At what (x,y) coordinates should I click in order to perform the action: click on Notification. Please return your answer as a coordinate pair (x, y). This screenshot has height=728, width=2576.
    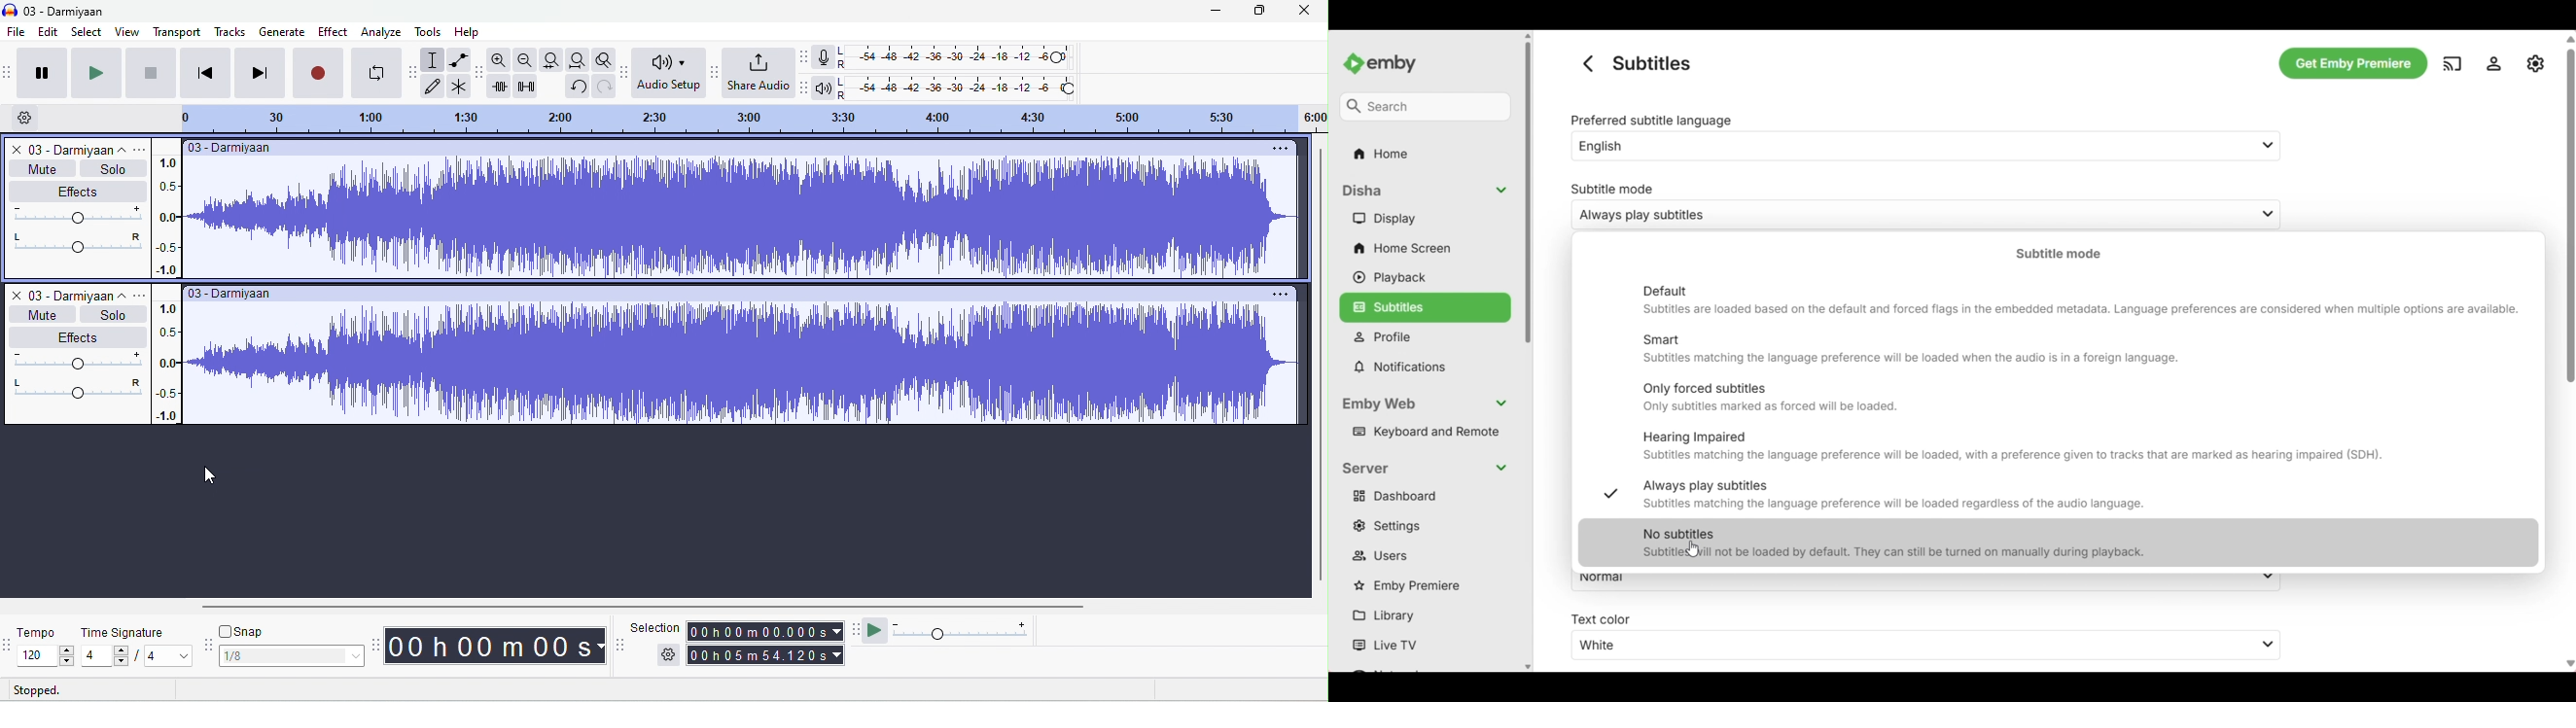
    Looking at the image, I should click on (1426, 367).